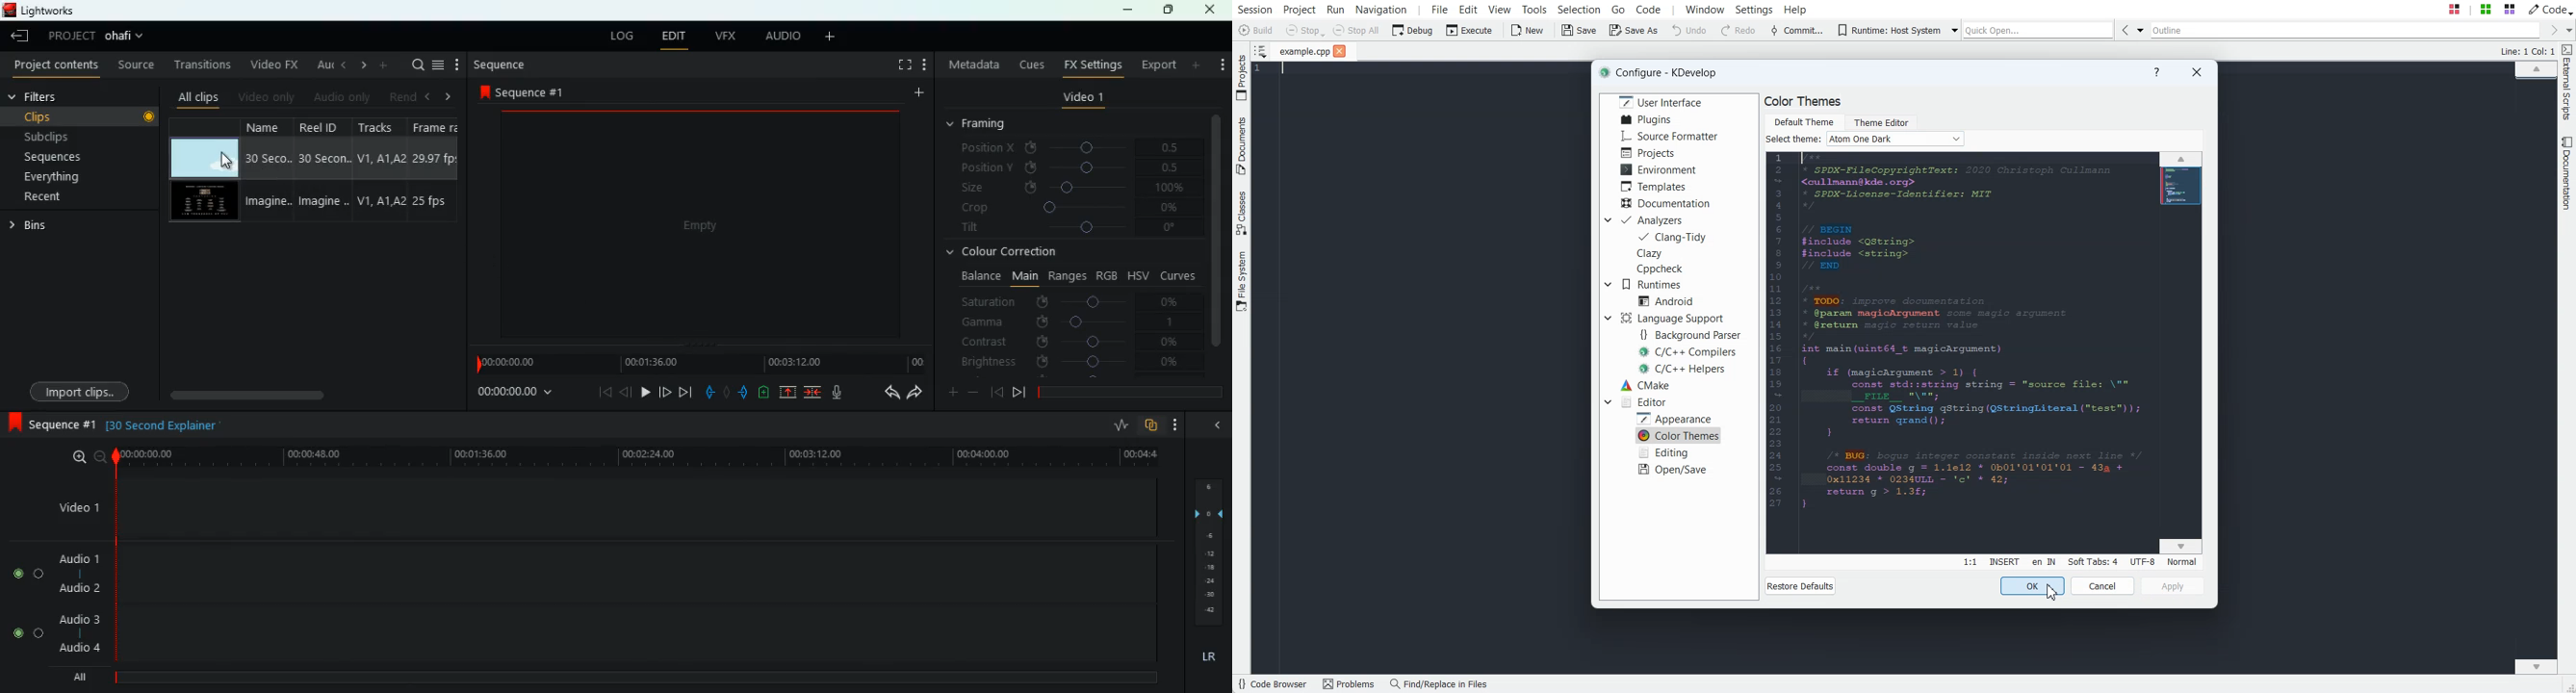  I want to click on recent, so click(64, 196).